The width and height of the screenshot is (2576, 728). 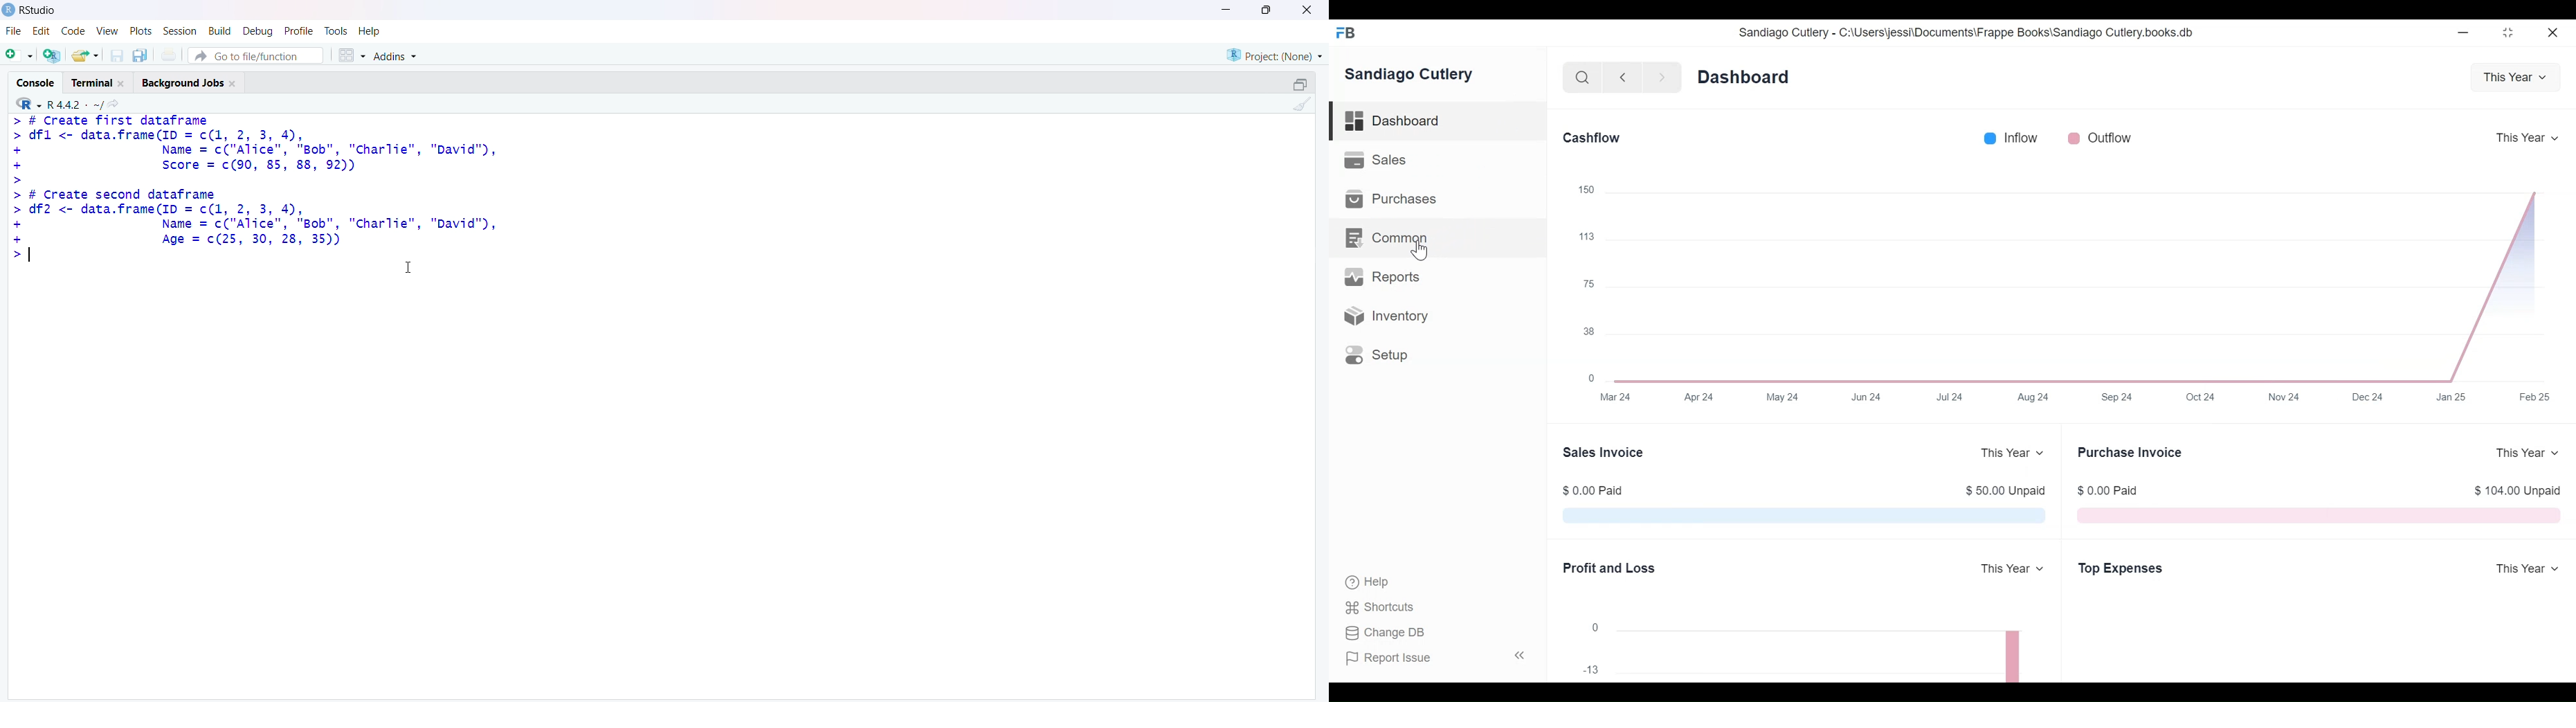 I want to click on edit, so click(x=42, y=31).